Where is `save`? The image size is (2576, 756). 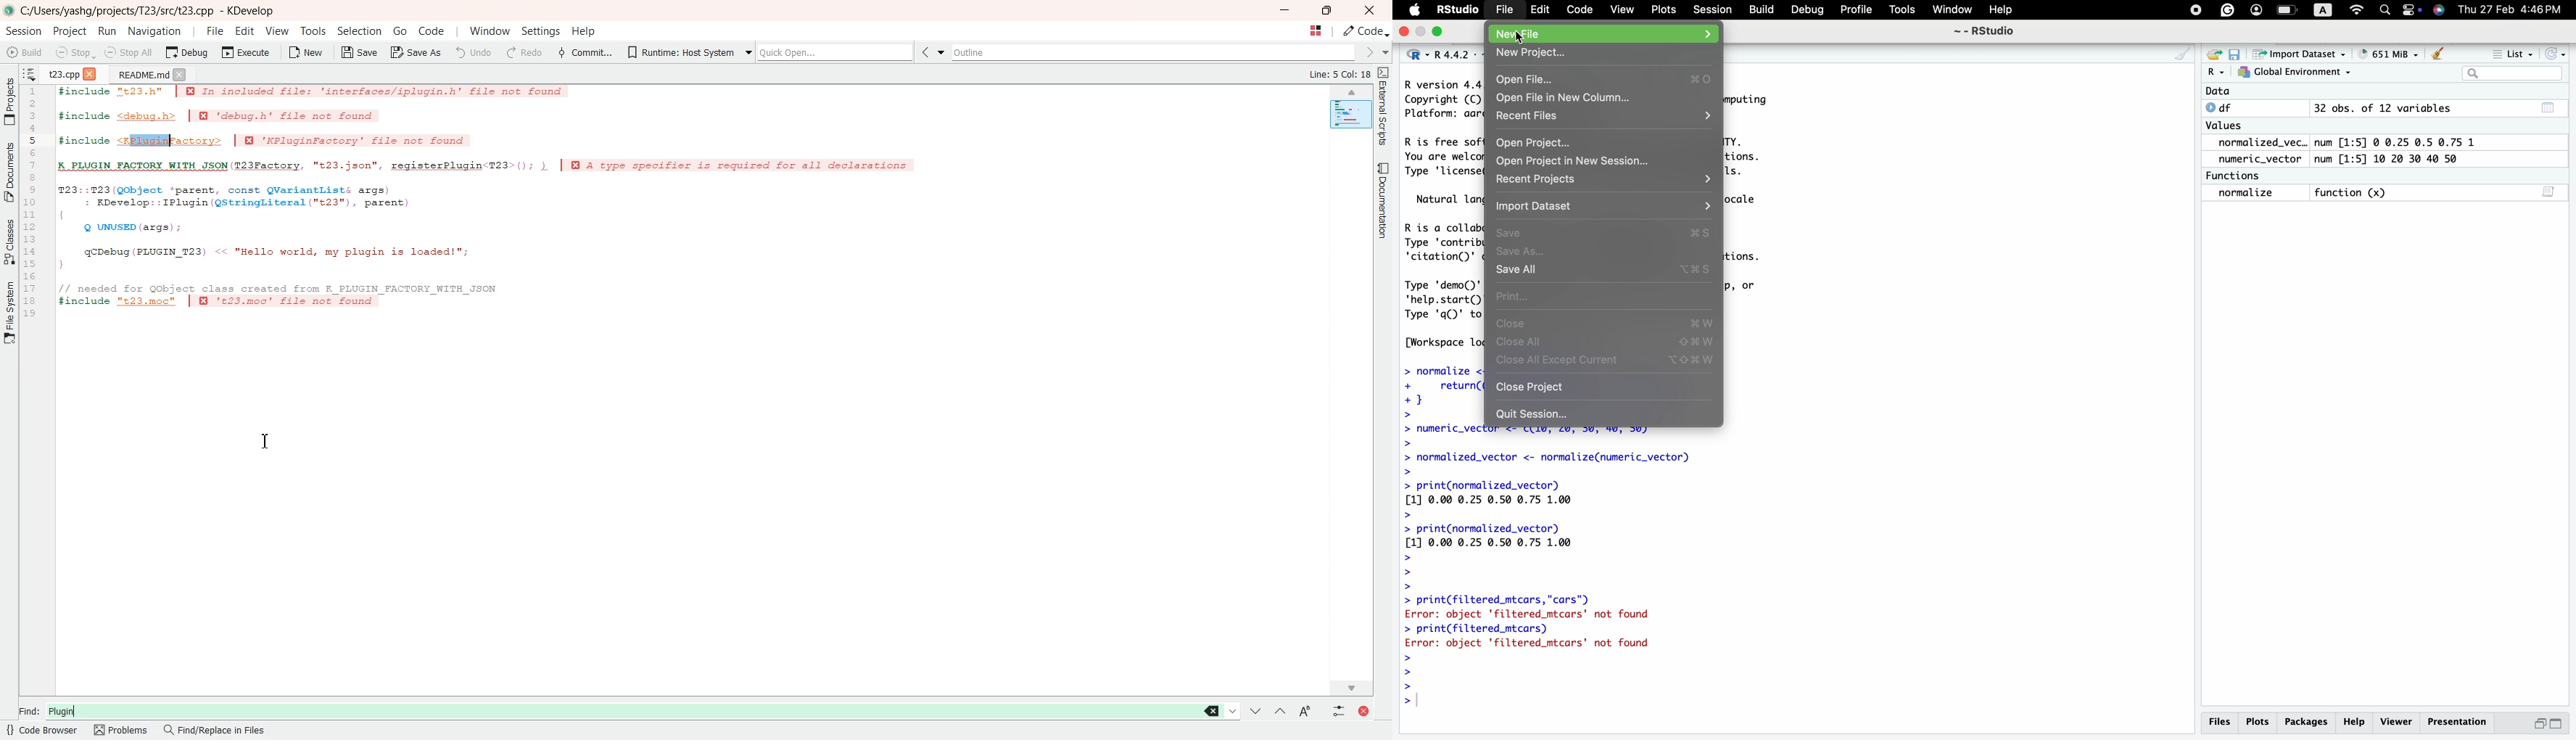
save is located at coordinates (2236, 52).